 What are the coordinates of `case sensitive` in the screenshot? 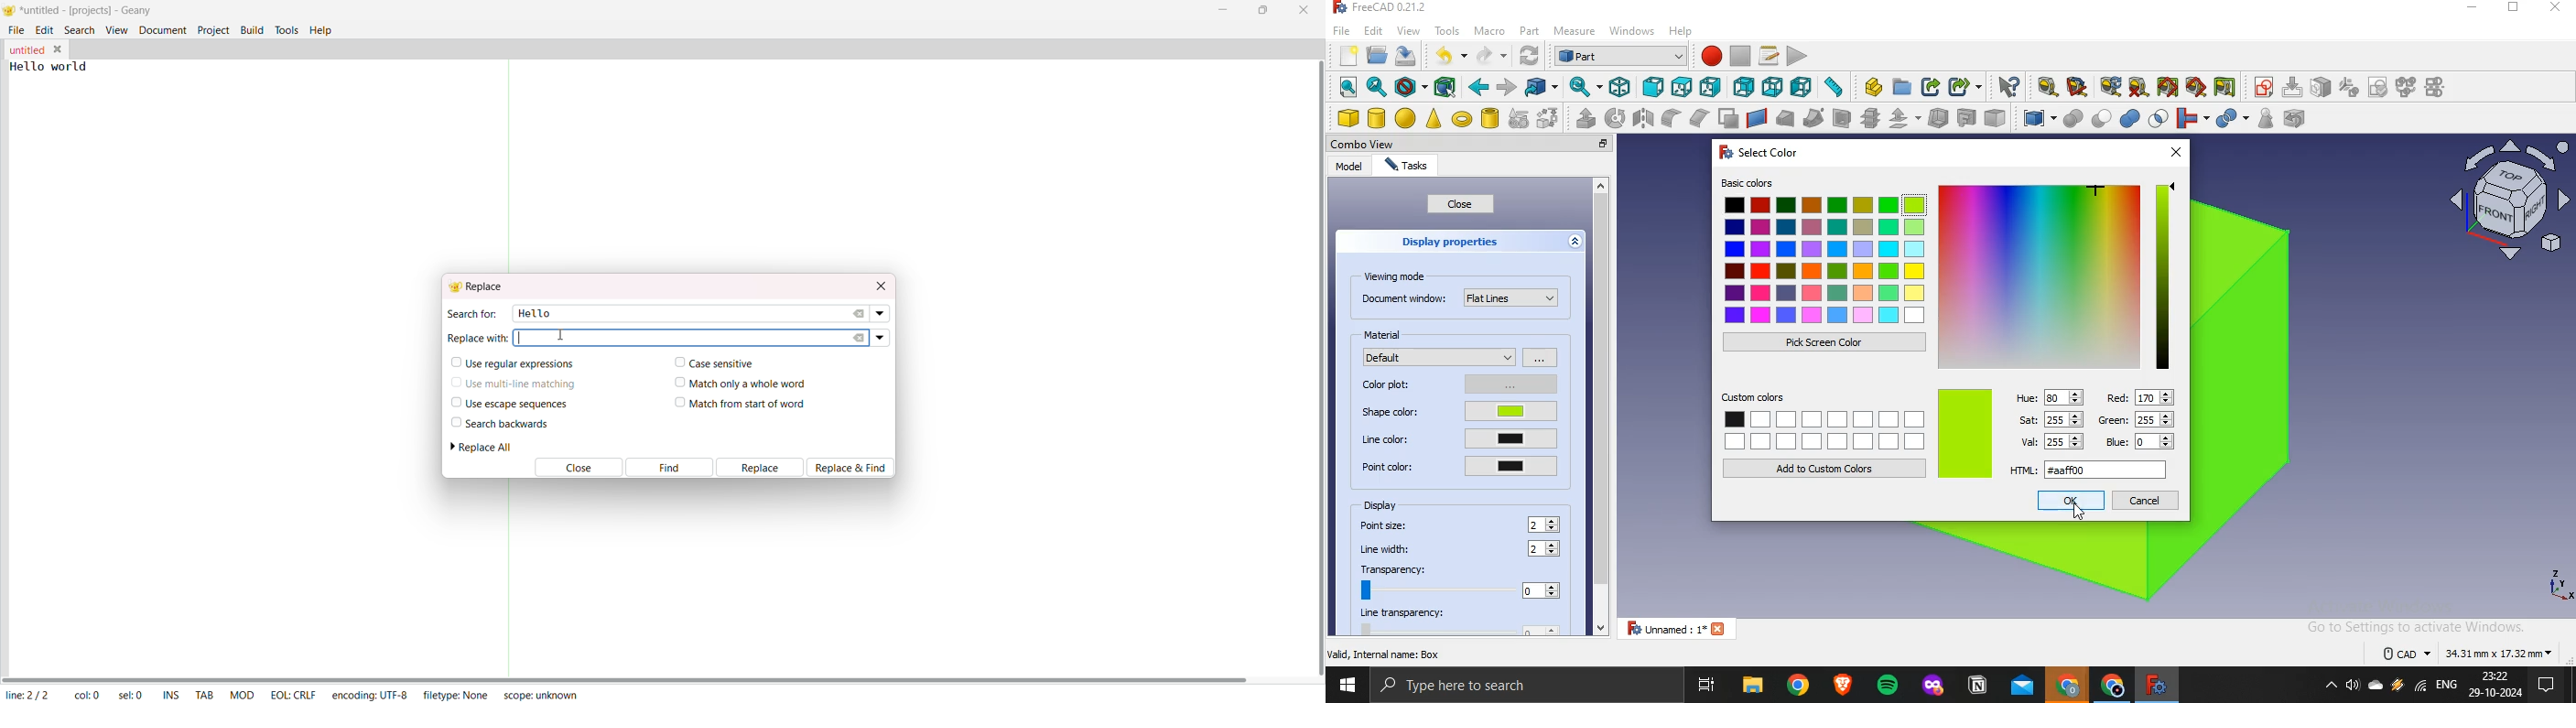 It's located at (711, 362).